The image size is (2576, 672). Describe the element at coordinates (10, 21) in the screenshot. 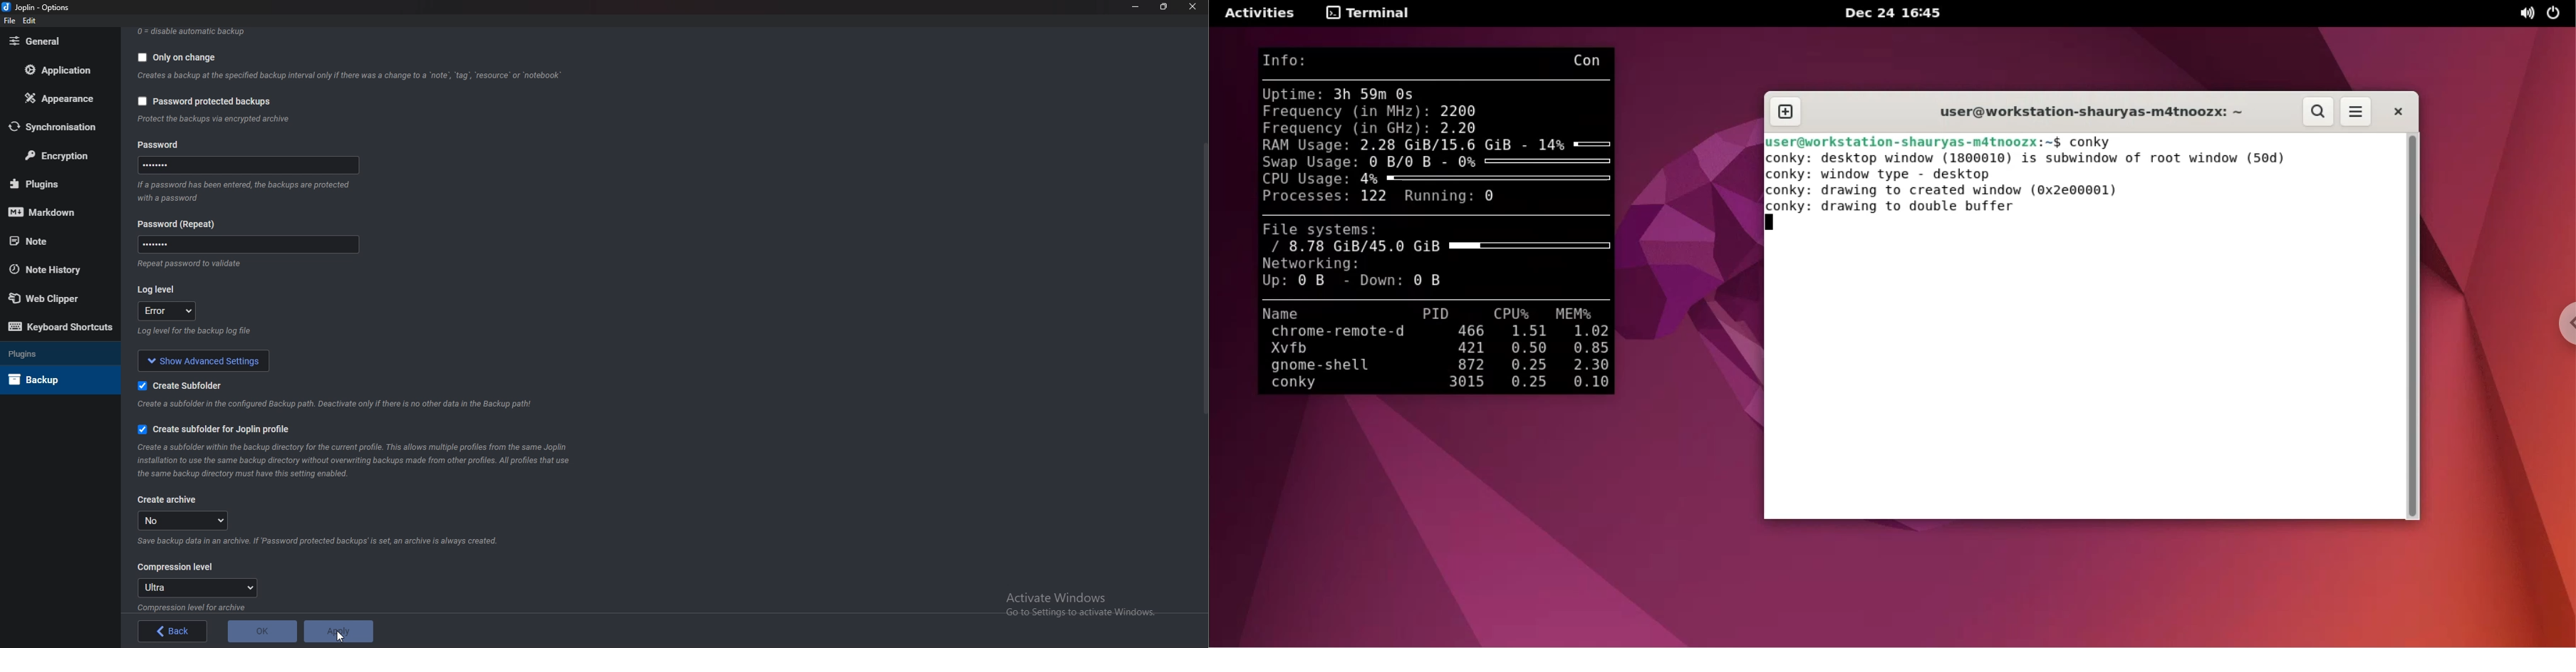

I see `file` at that location.